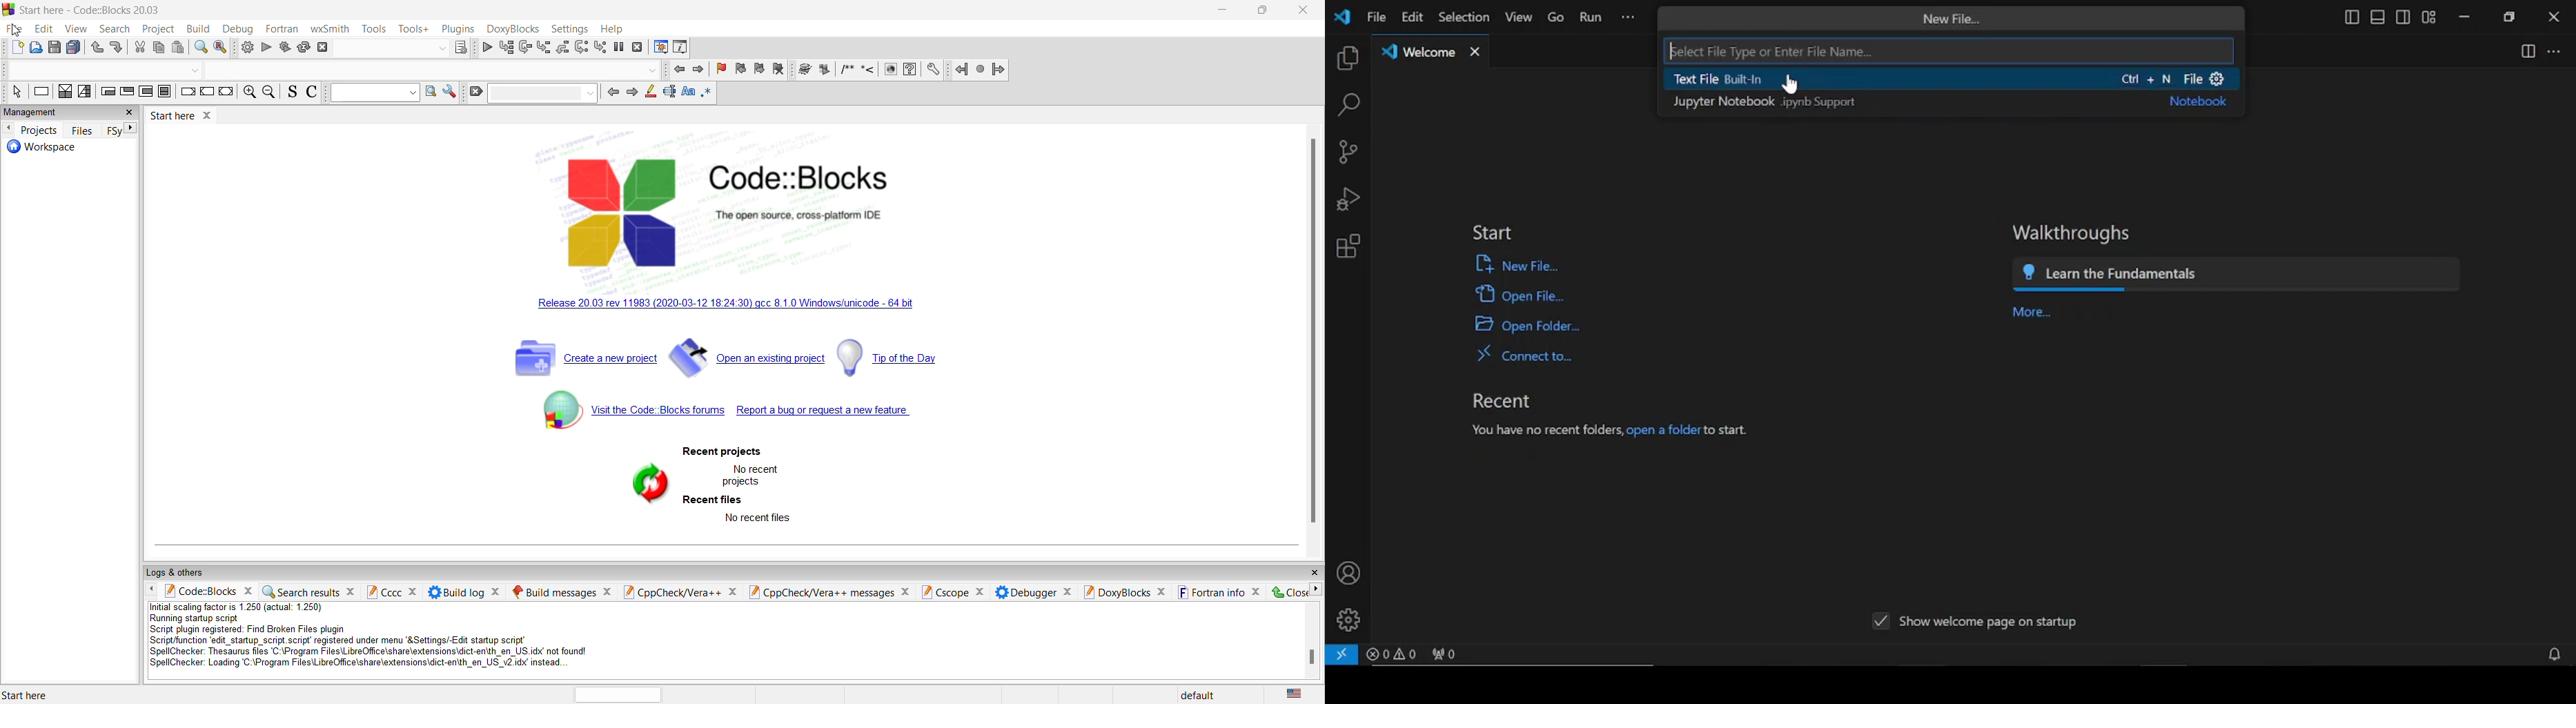  I want to click on run and debug, so click(1352, 200).